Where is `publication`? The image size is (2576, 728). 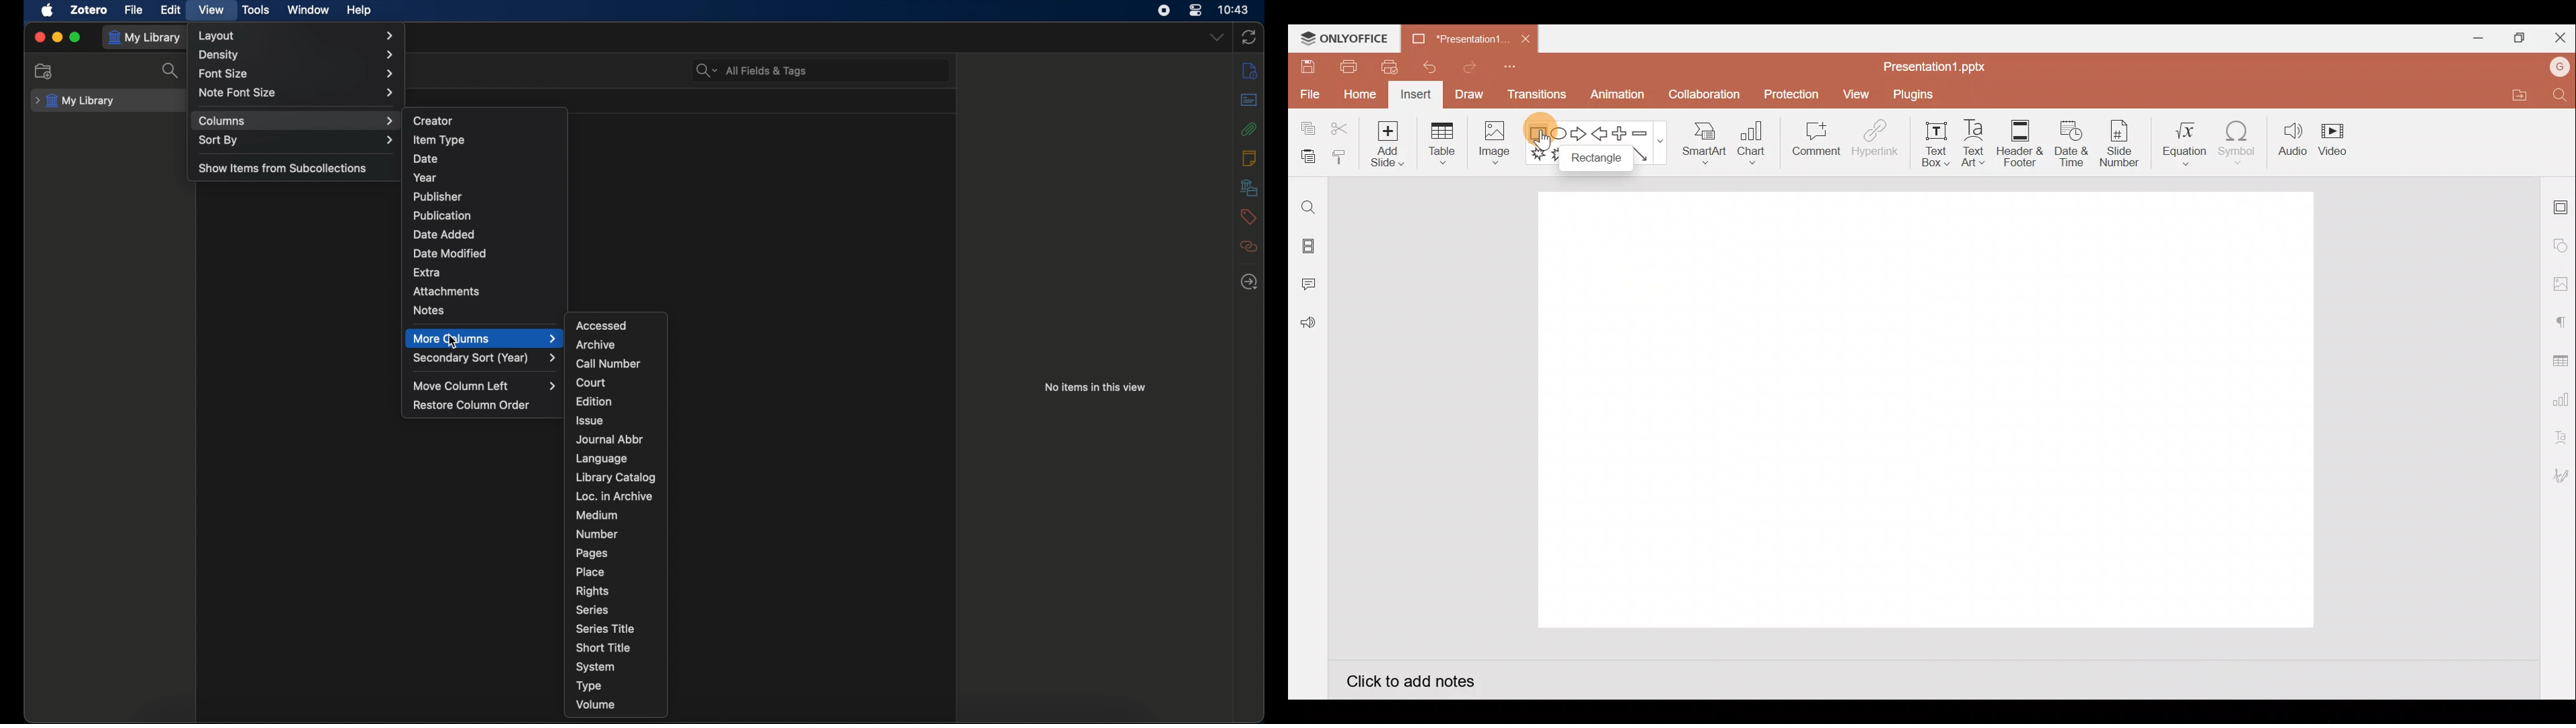 publication is located at coordinates (442, 215).